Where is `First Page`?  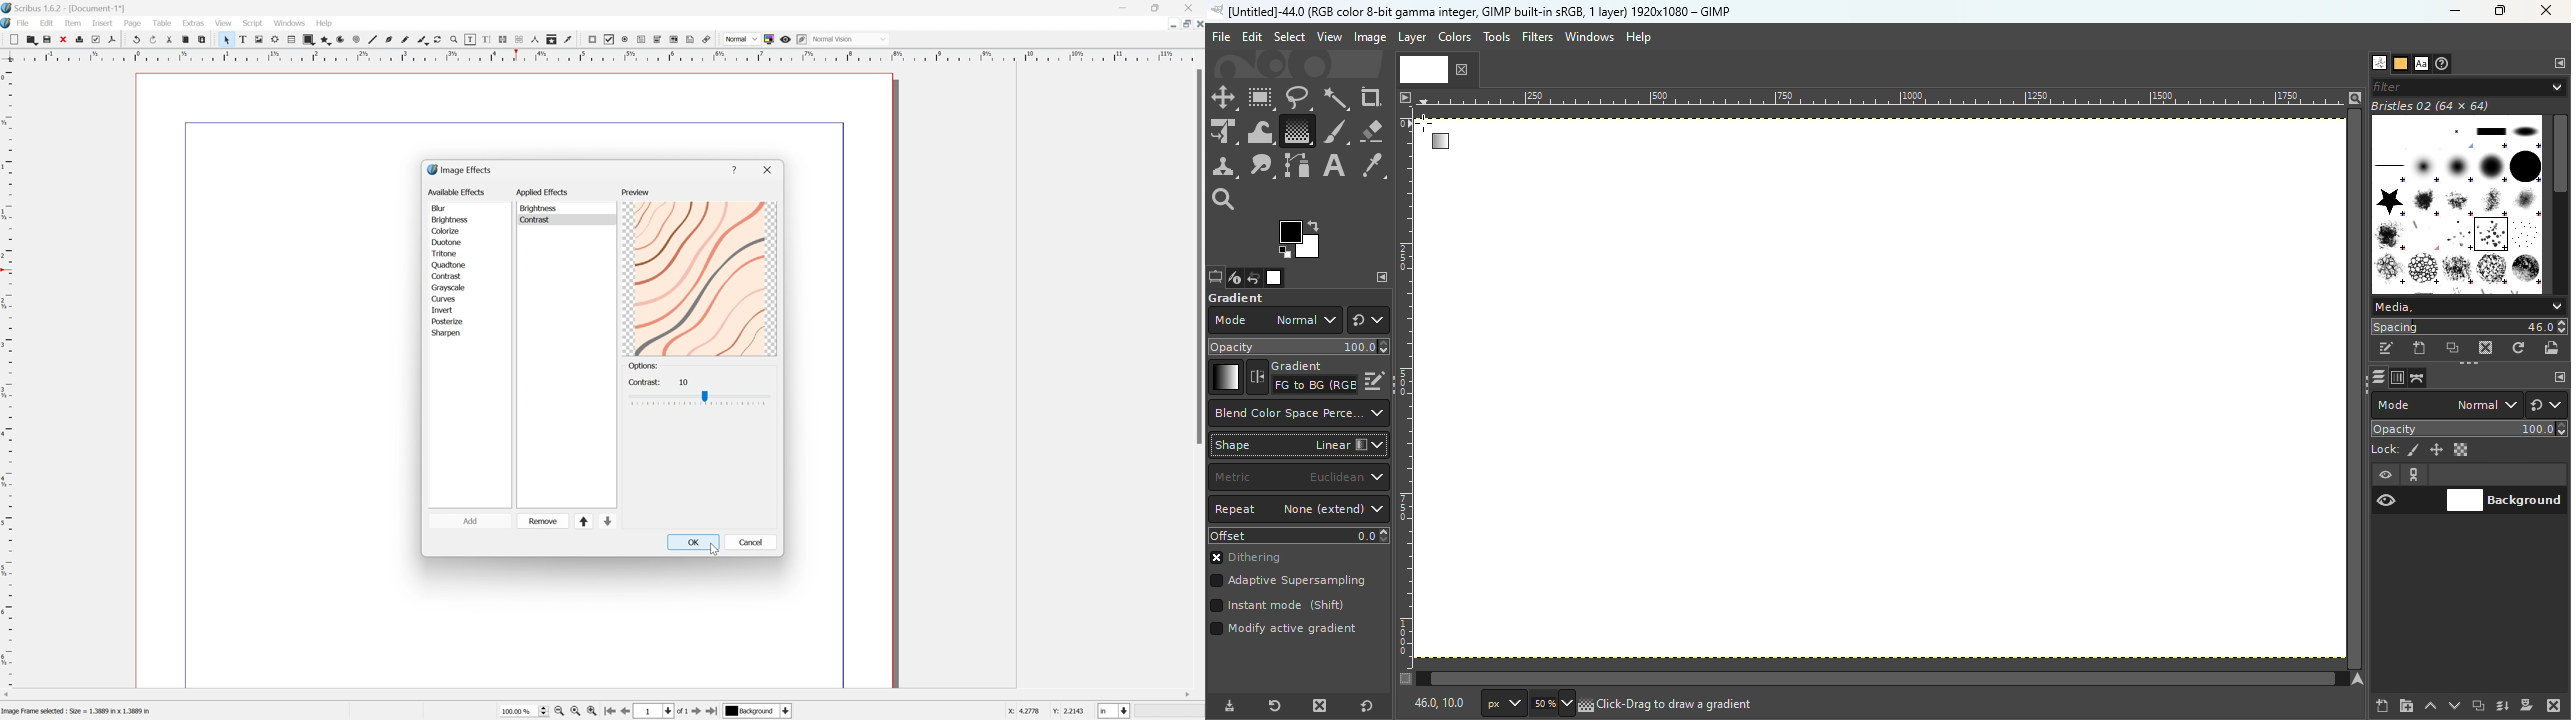
First Page is located at coordinates (611, 711).